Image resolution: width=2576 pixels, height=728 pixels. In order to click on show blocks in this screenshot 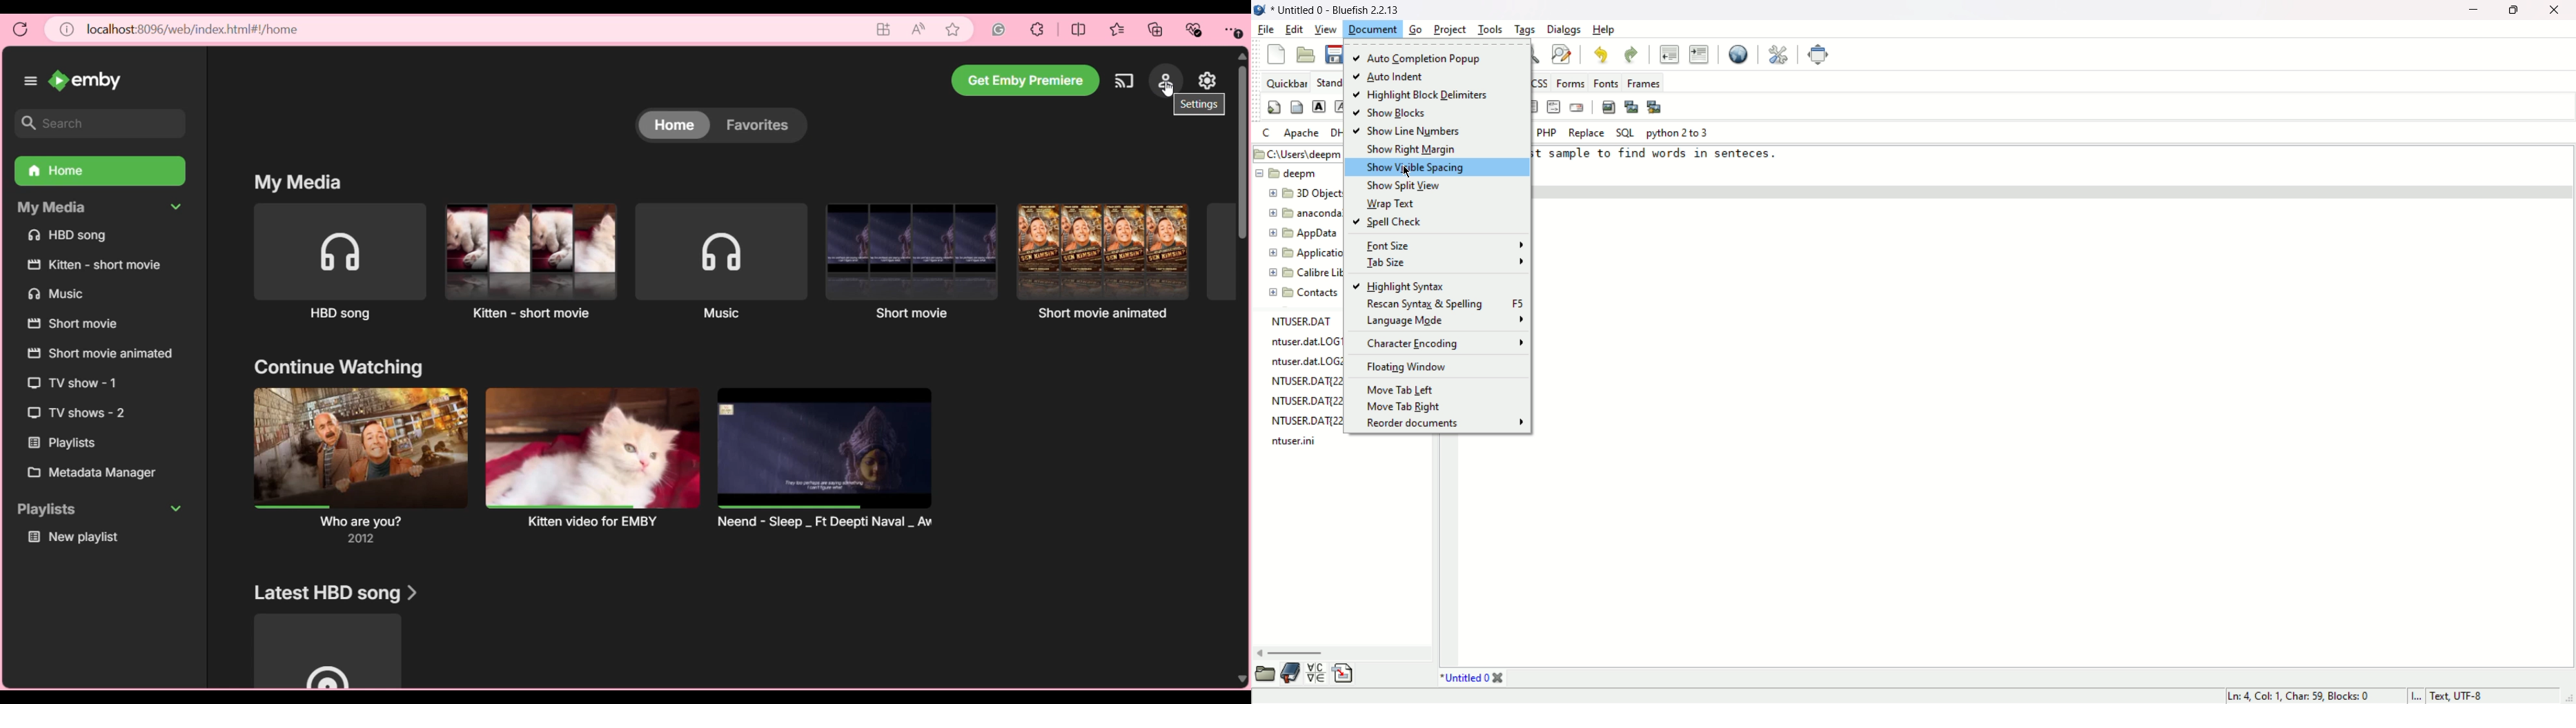, I will do `click(1402, 113)`.